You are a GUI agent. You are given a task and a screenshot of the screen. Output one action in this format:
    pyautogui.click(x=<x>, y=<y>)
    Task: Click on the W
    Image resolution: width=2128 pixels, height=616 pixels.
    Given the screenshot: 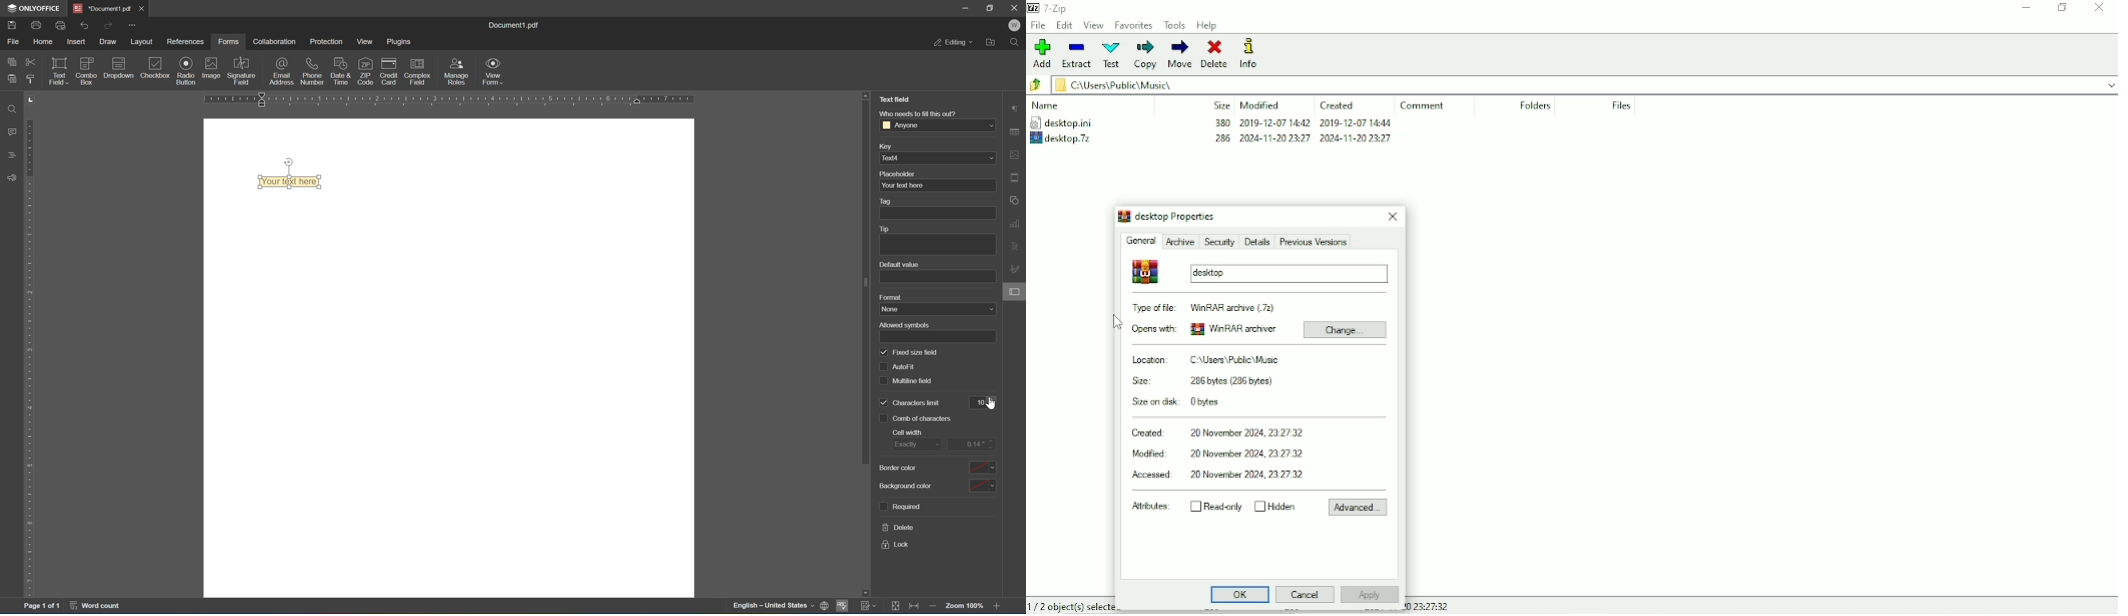 What is the action you would take?
    pyautogui.click(x=1014, y=26)
    